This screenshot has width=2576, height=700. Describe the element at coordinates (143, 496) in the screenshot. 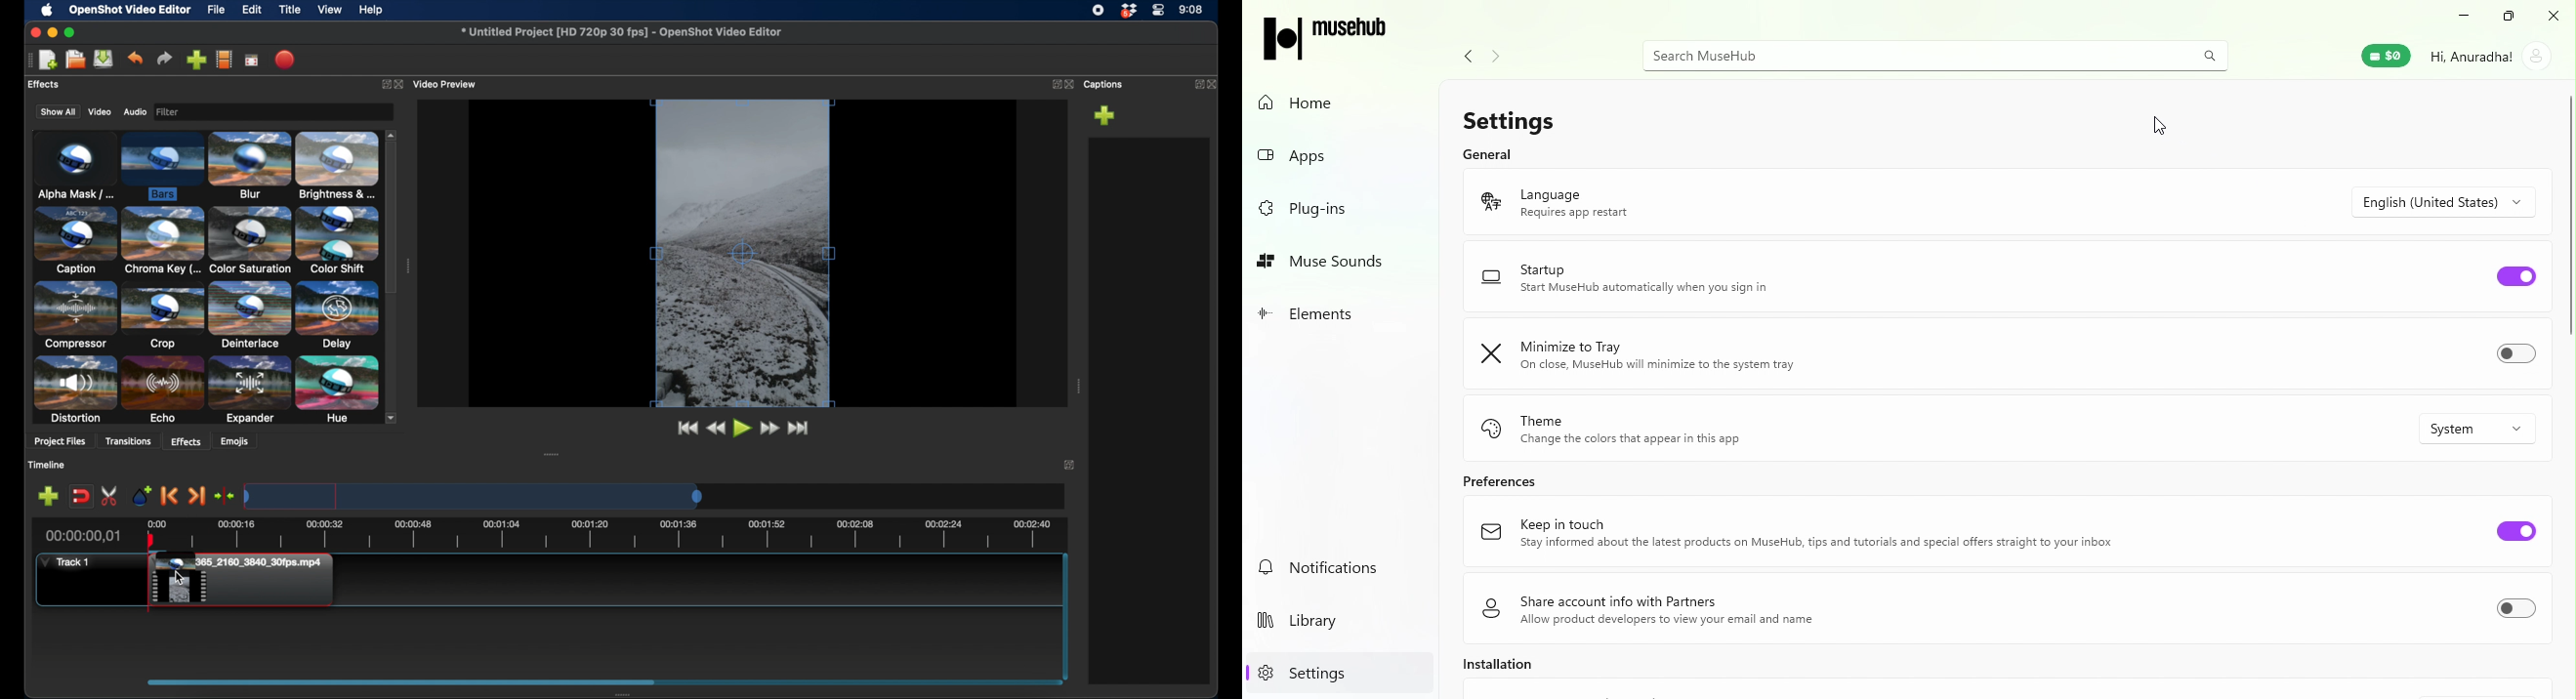

I see `add marker` at that location.